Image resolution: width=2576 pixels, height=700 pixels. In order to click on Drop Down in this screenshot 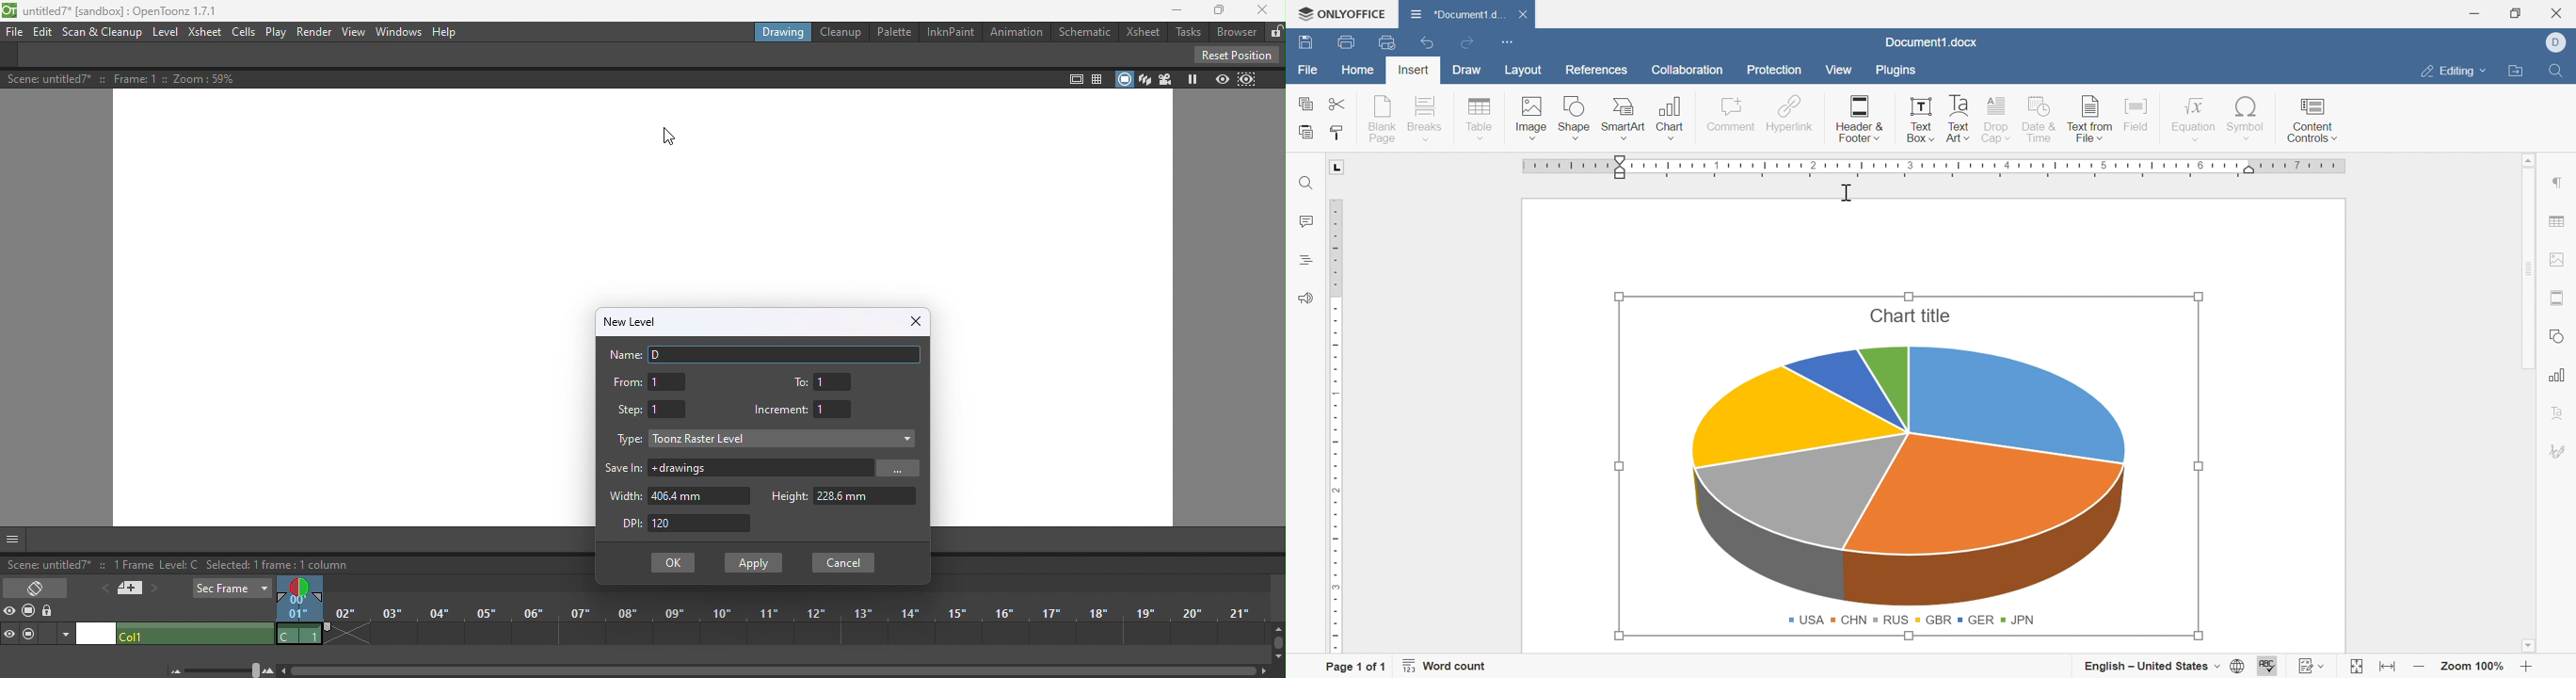, I will do `click(2326, 665)`.